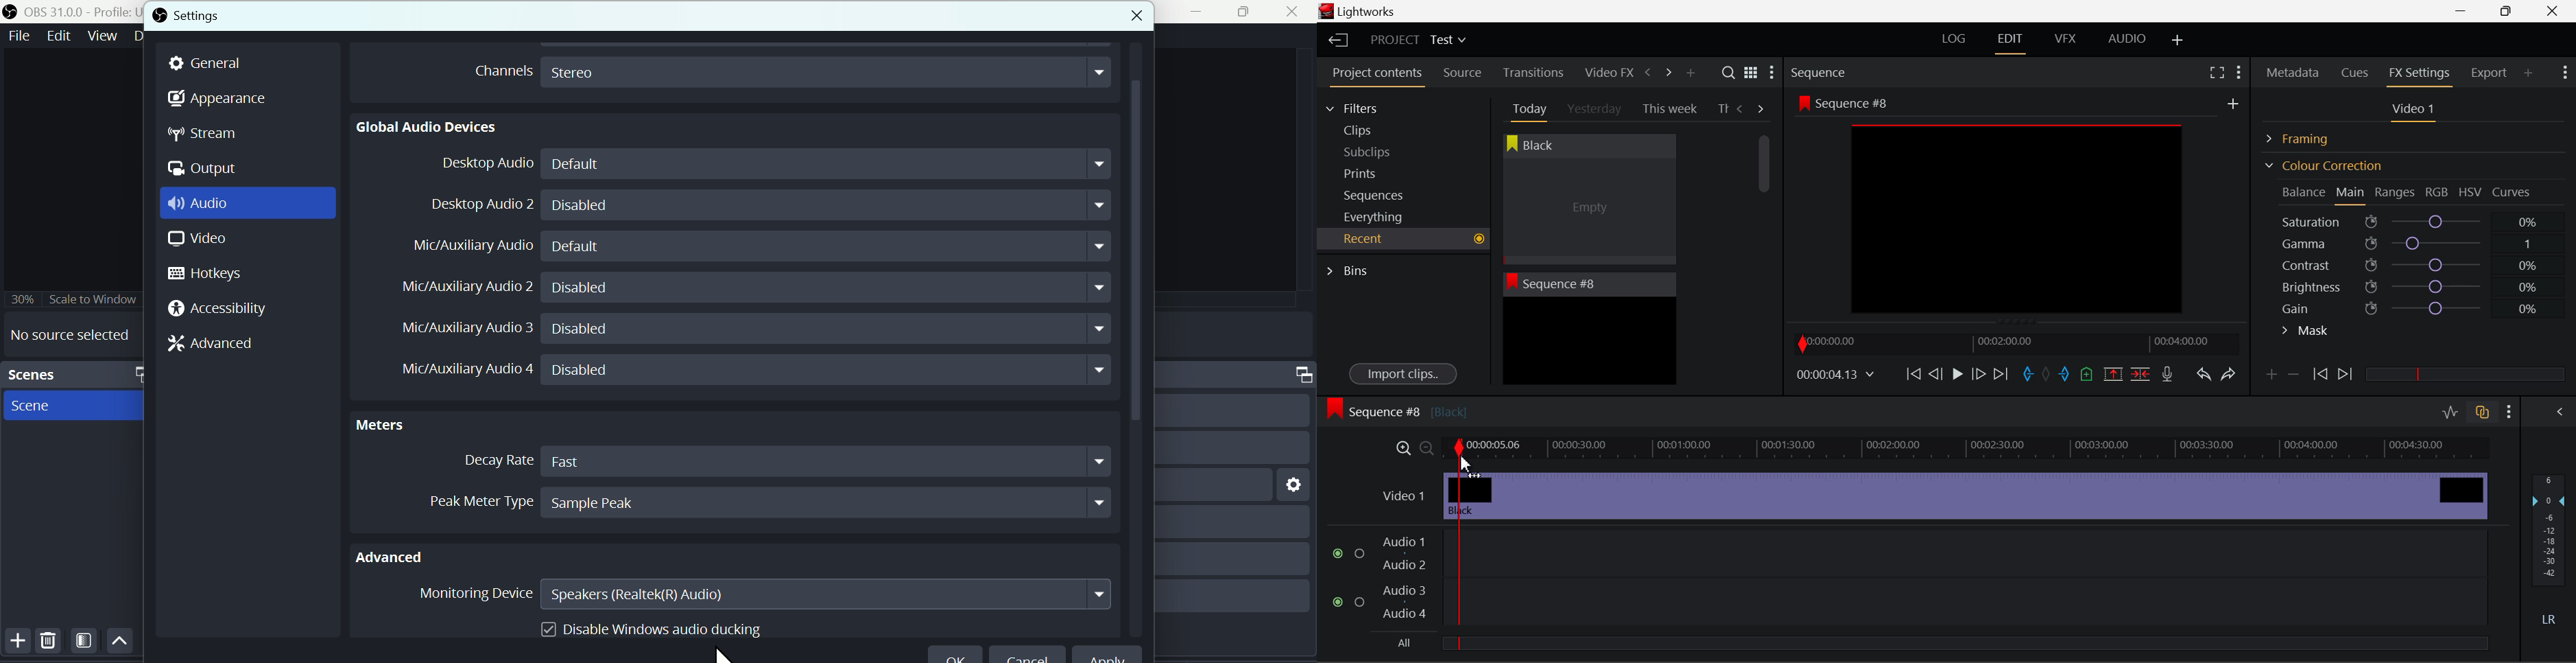 Image resolution: width=2576 pixels, height=672 pixels. I want to click on Previous keyframe, so click(2319, 375).